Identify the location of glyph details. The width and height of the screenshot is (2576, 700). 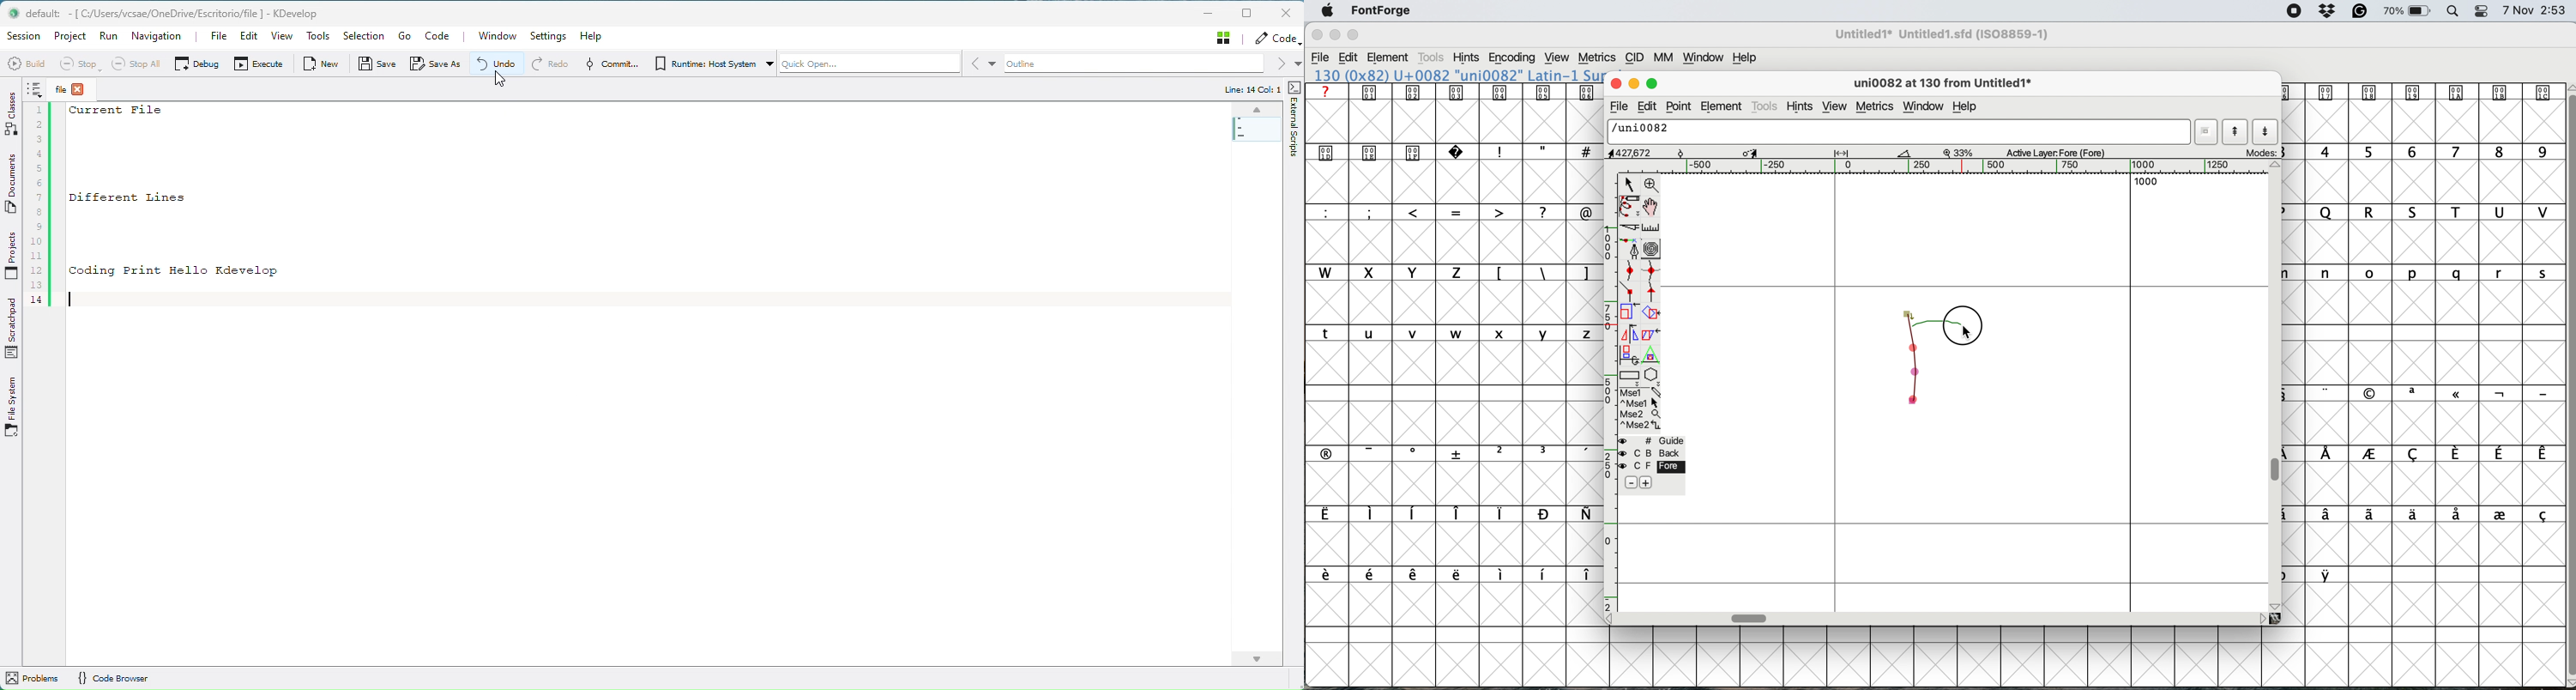
(1762, 153).